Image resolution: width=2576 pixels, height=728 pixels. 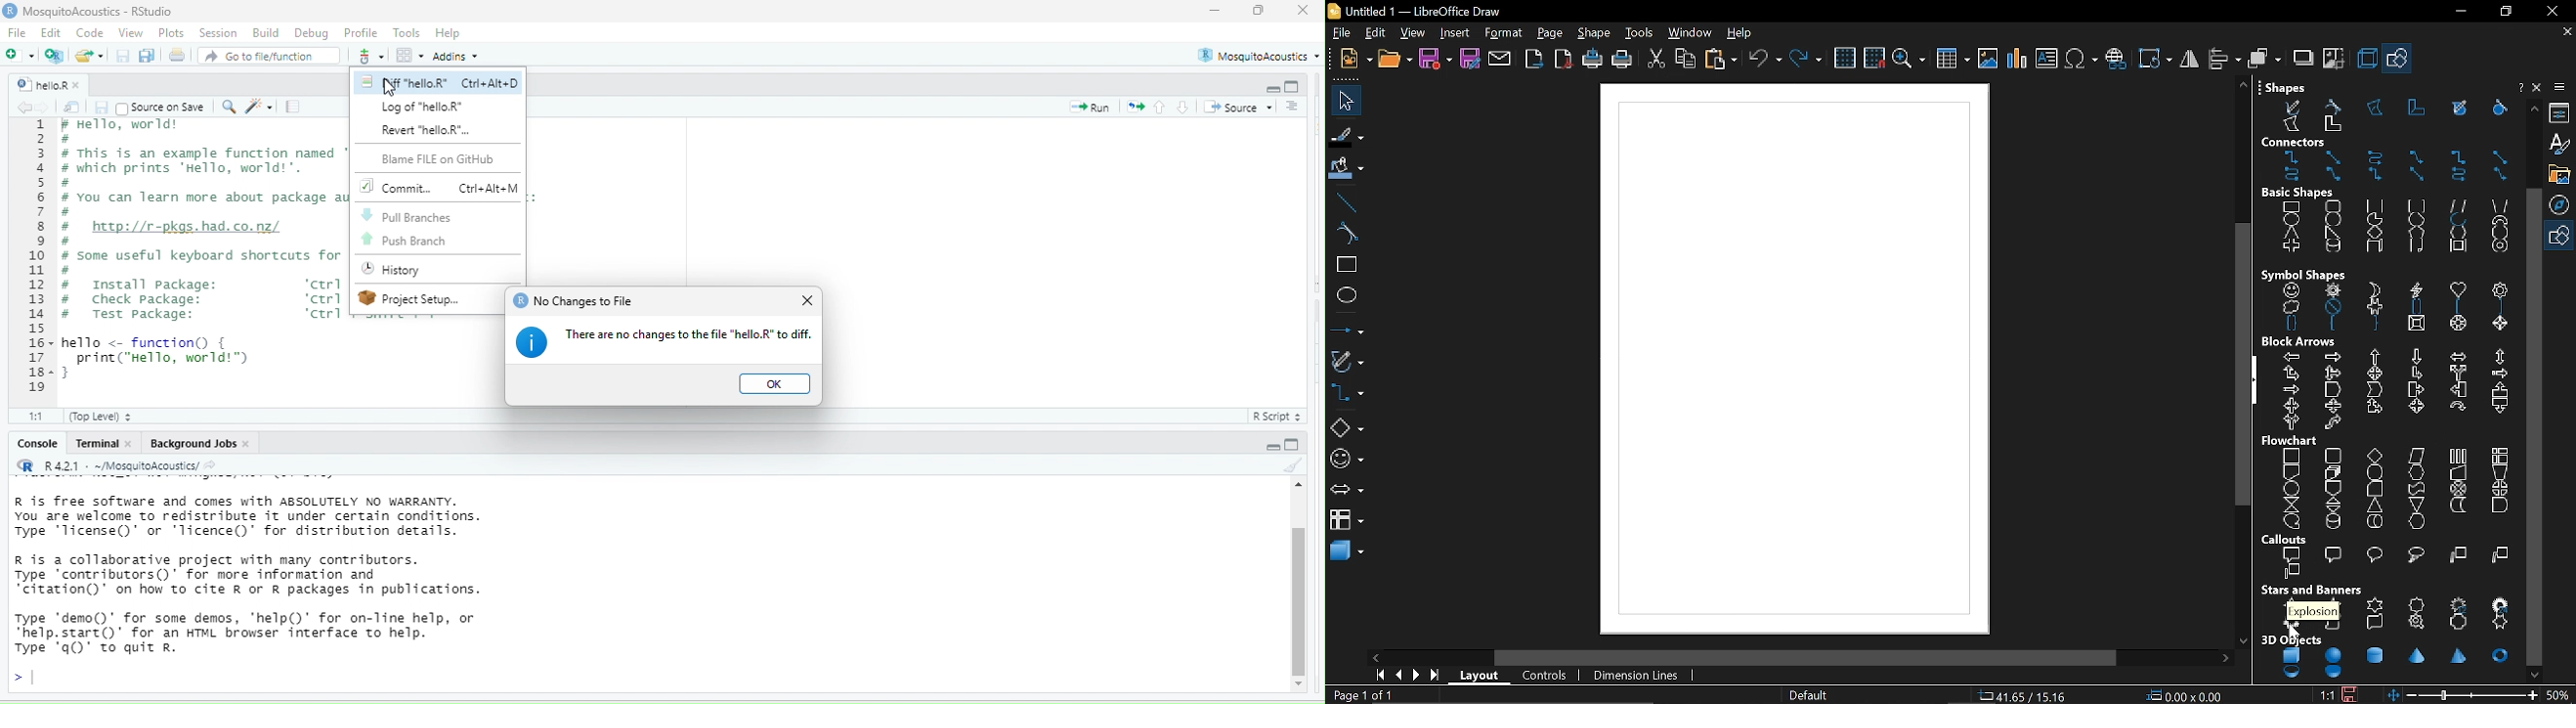 What do you see at coordinates (28, 678) in the screenshot?
I see `typing cursor` at bounding box center [28, 678].